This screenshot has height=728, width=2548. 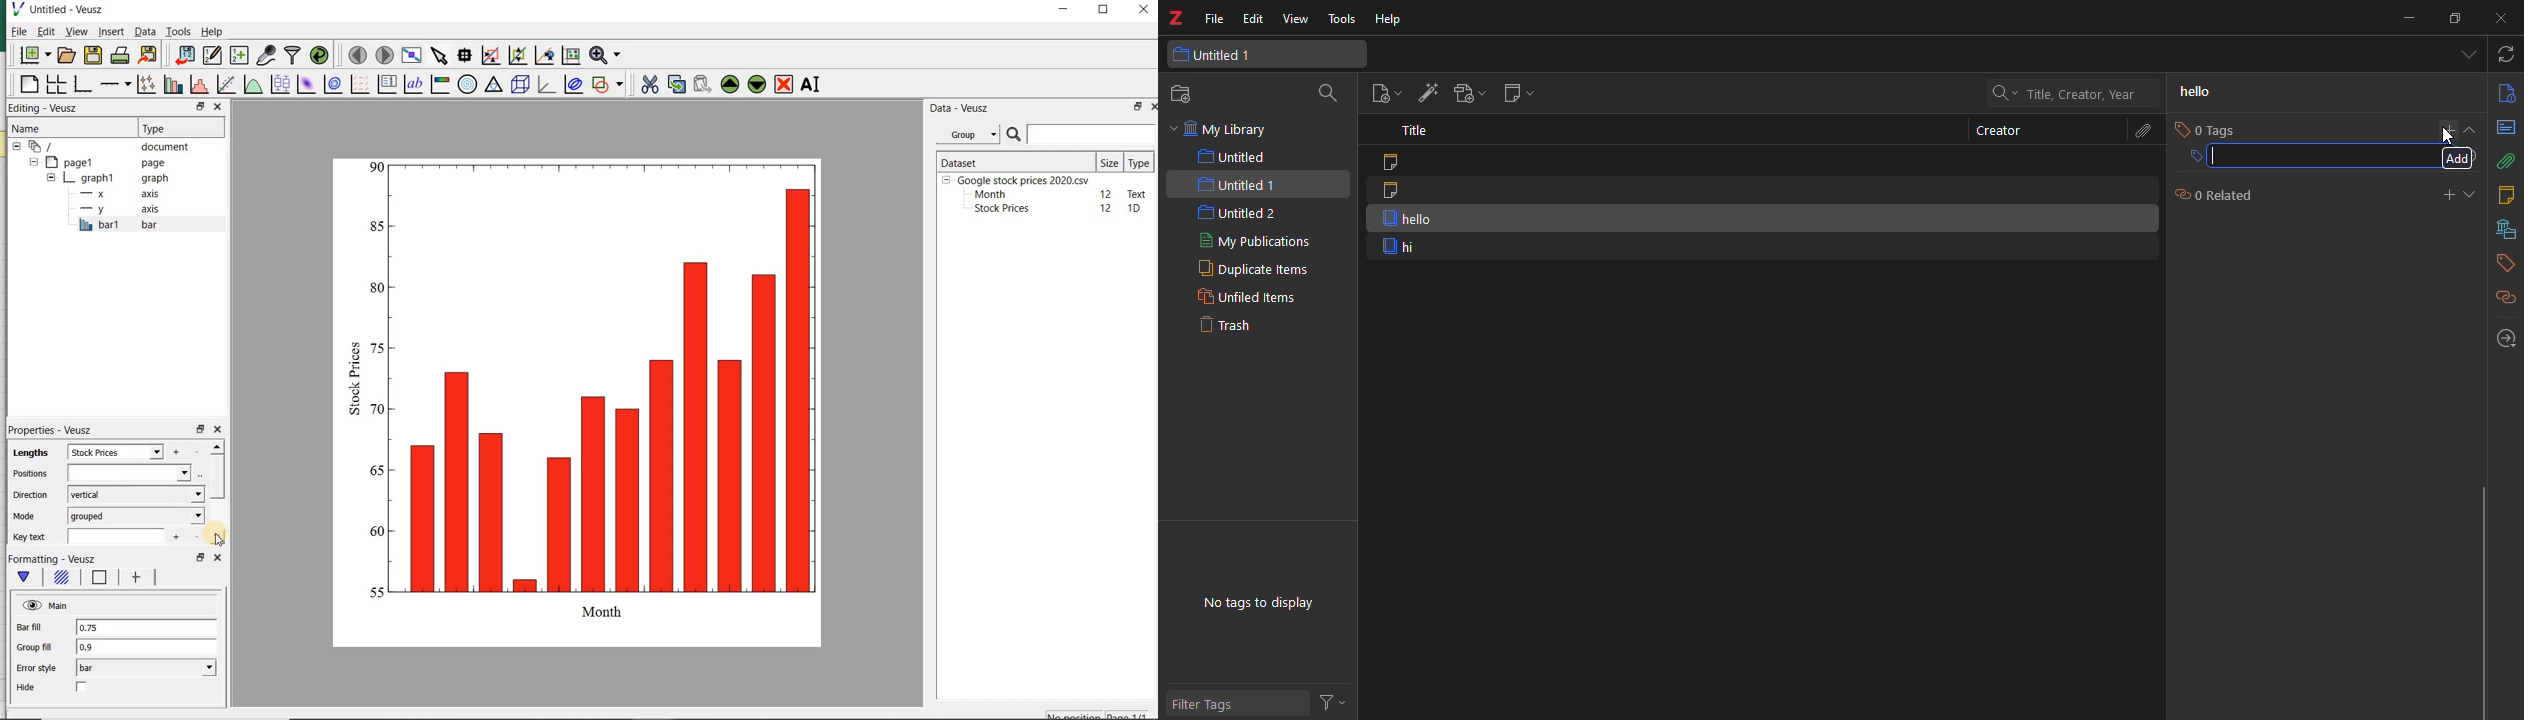 What do you see at coordinates (785, 84) in the screenshot?
I see `remove the selected widget` at bounding box center [785, 84].